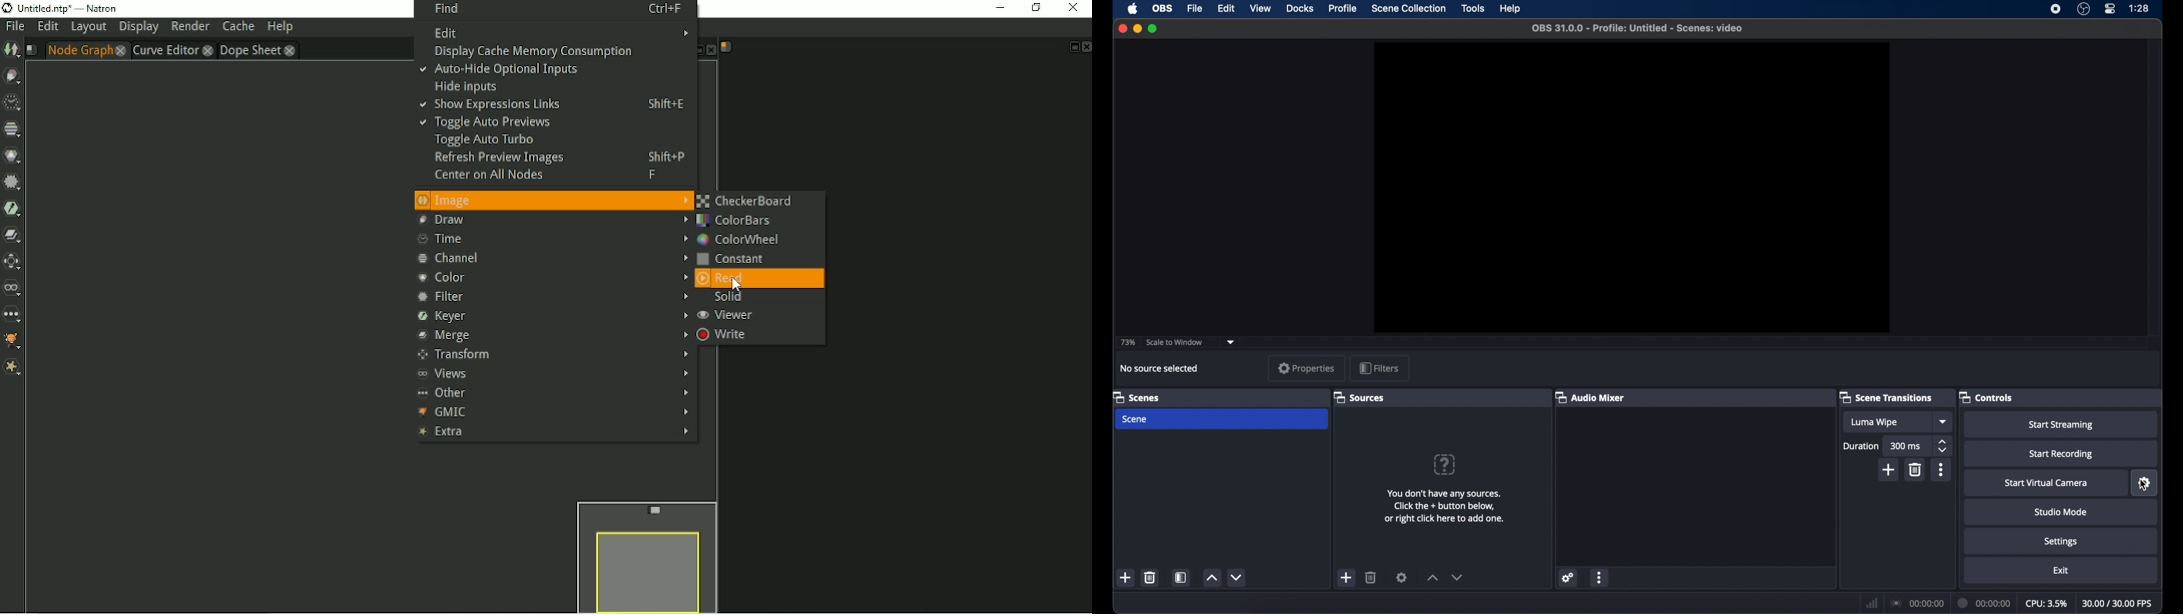 This screenshot has height=616, width=2184. Describe the element at coordinates (1917, 603) in the screenshot. I see `connection` at that location.